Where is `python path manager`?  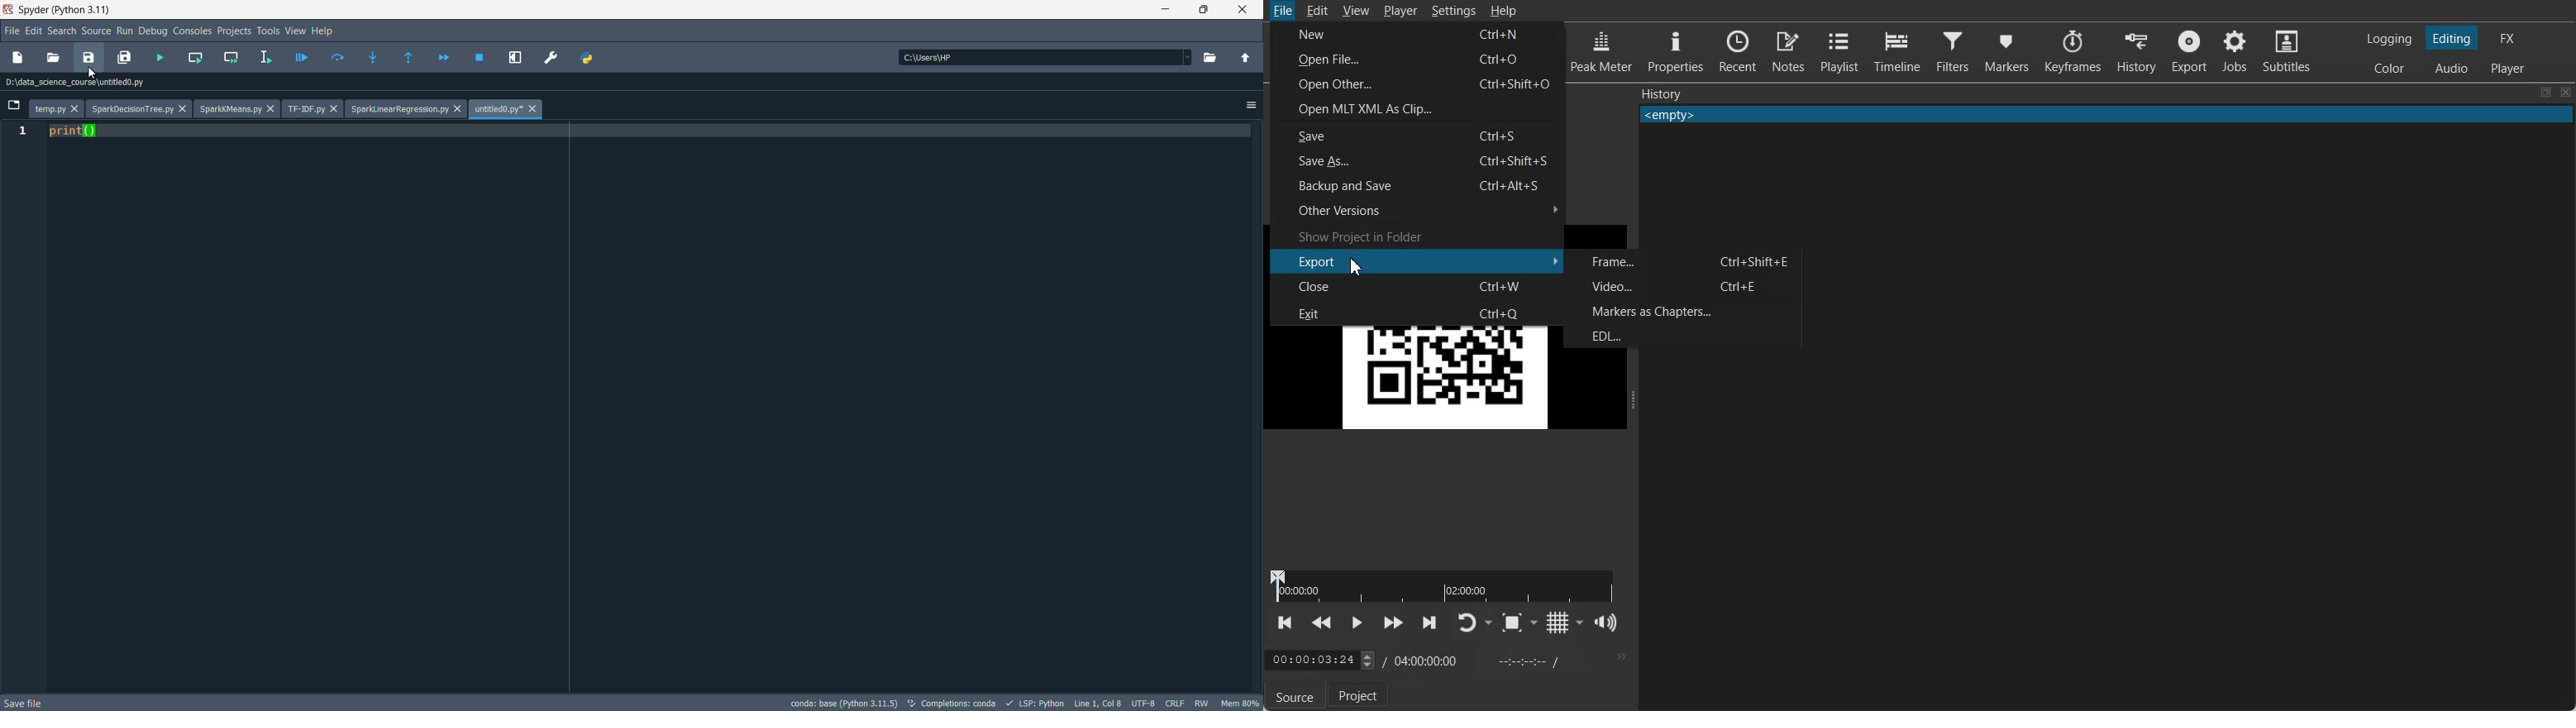
python path manager is located at coordinates (585, 59).